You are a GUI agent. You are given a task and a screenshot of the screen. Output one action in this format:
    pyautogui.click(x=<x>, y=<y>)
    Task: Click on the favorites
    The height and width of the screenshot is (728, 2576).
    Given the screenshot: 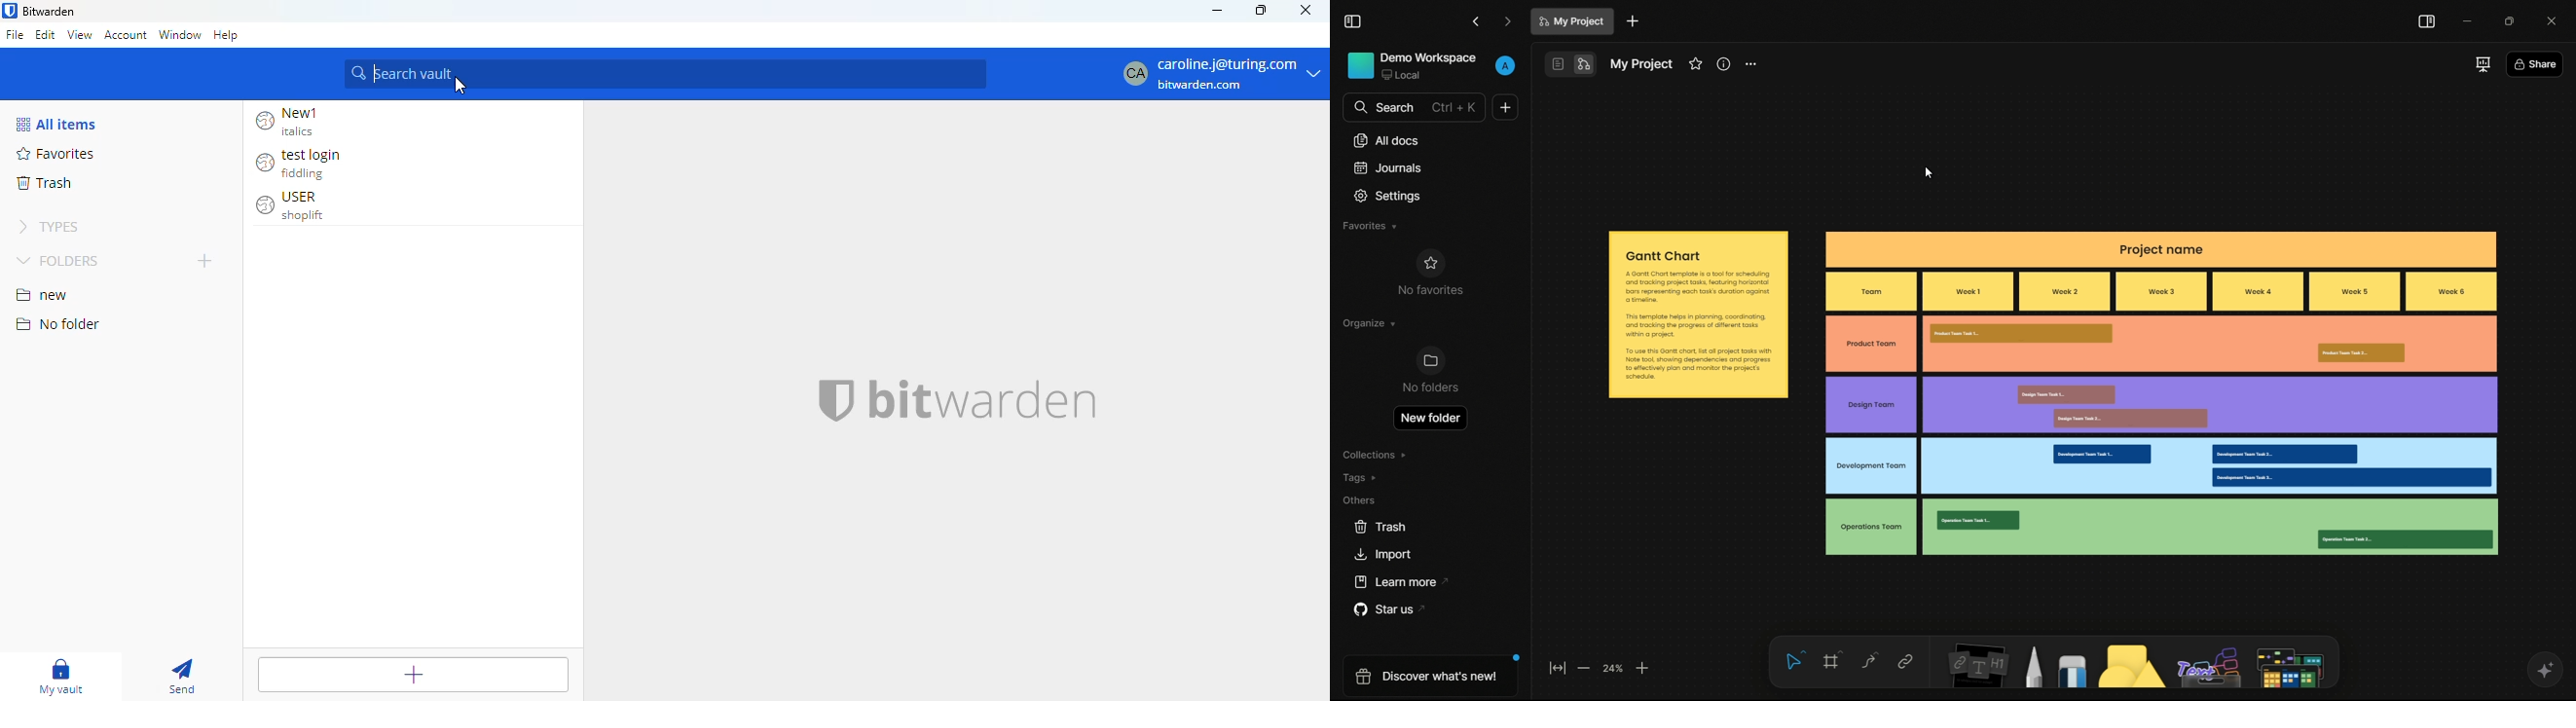 What is the action you would take?
    pyautogui.click(x=57, y=153)
    